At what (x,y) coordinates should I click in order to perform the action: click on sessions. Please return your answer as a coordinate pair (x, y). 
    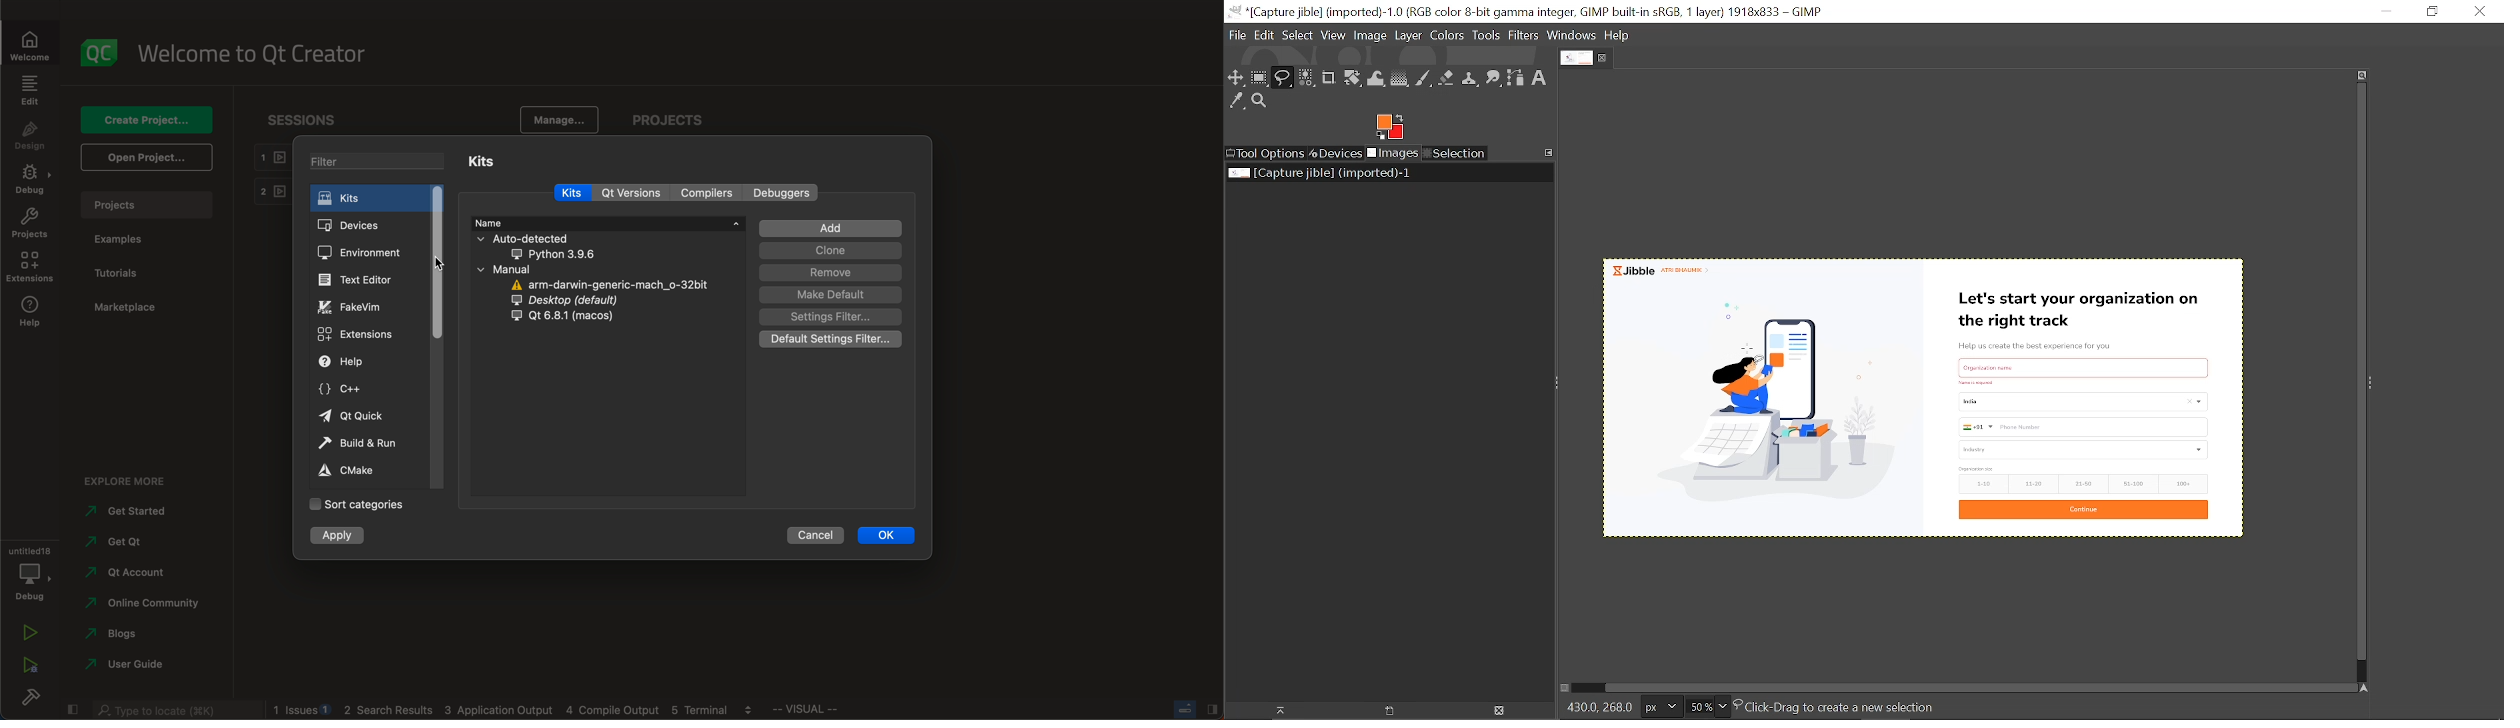
    Looking at the image, I should click on (296, 117).